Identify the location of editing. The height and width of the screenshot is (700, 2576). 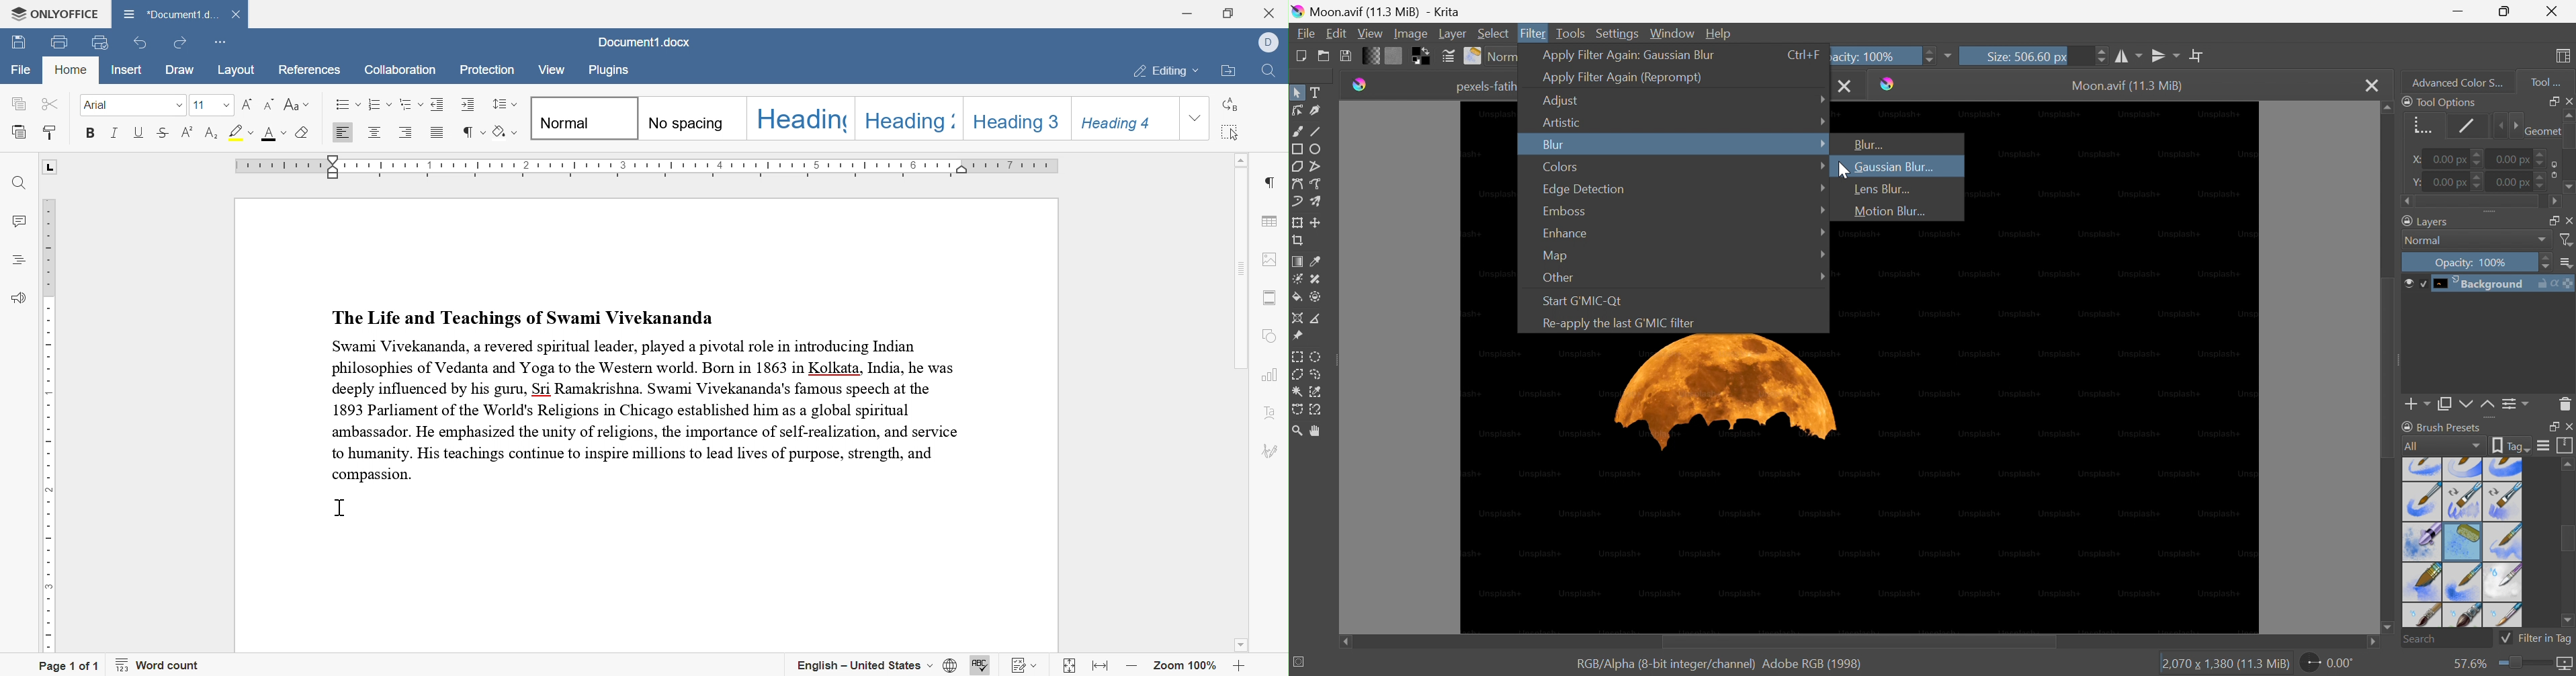
(1168, 73).